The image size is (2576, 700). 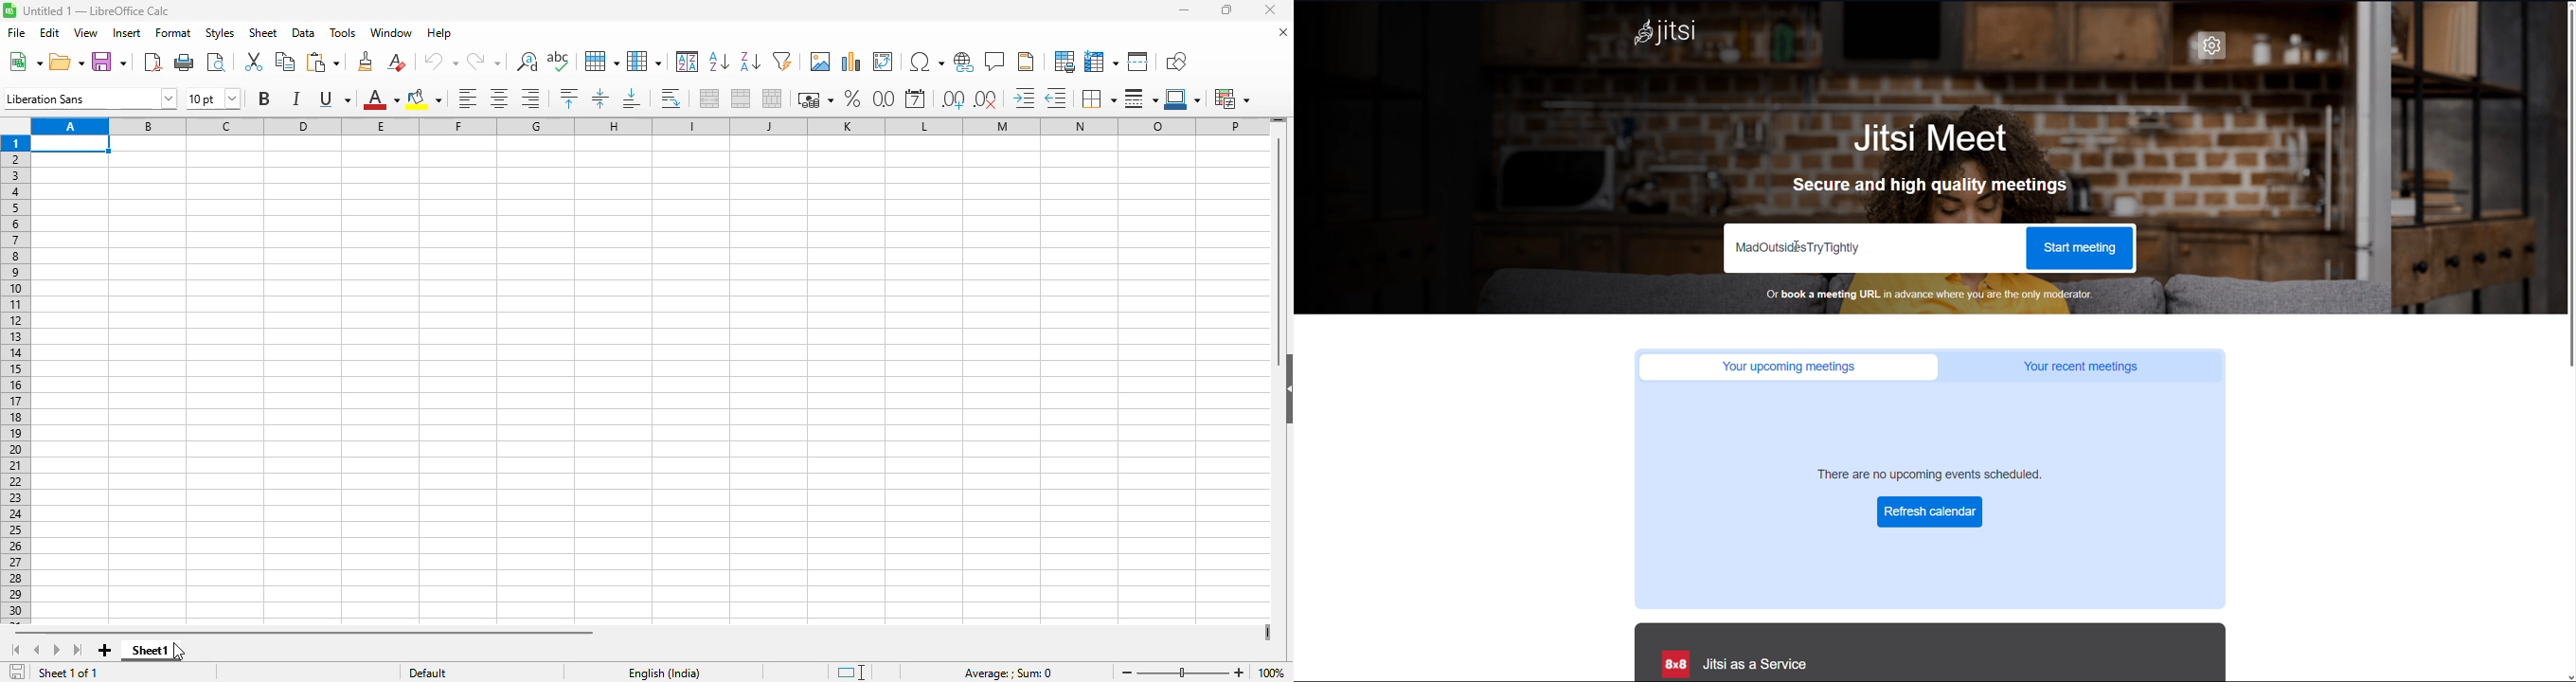 I want to click on scroll to first sheet, so click(x=17, y=650).